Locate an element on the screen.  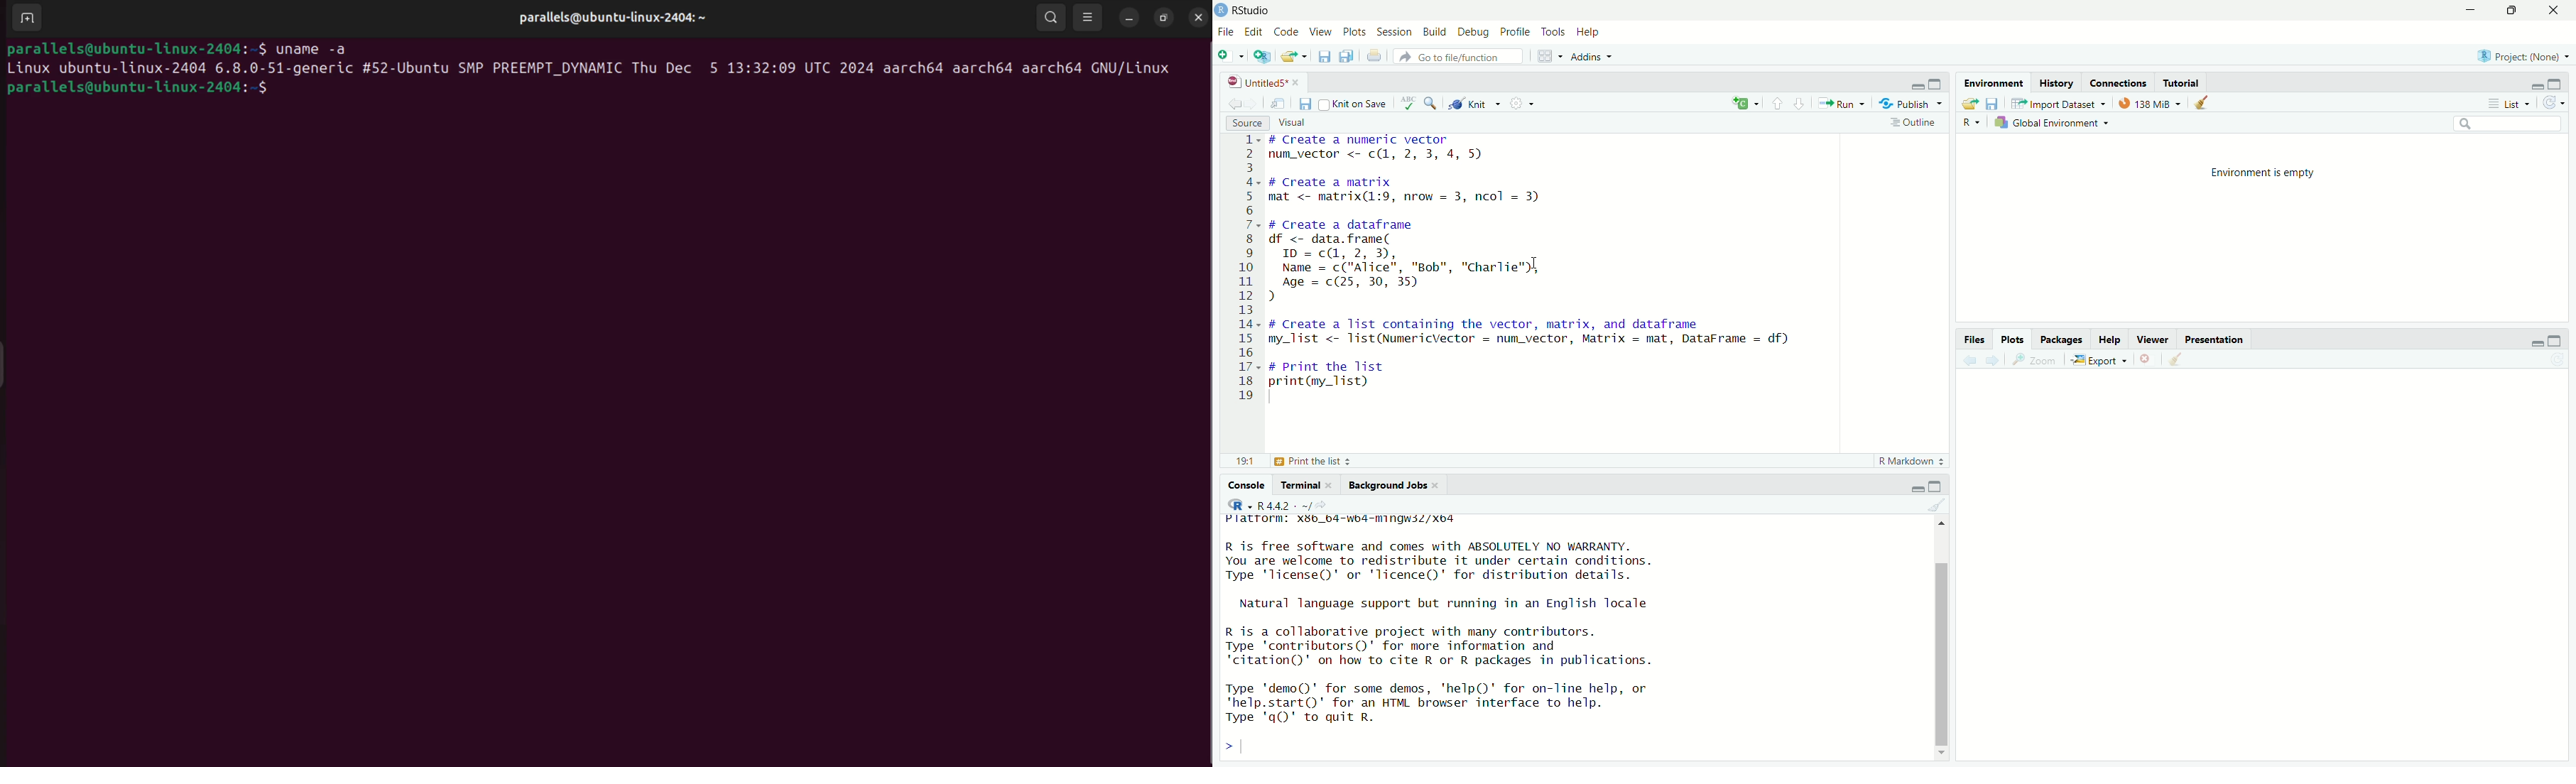
Environment is located at coordinates (1994, 82).